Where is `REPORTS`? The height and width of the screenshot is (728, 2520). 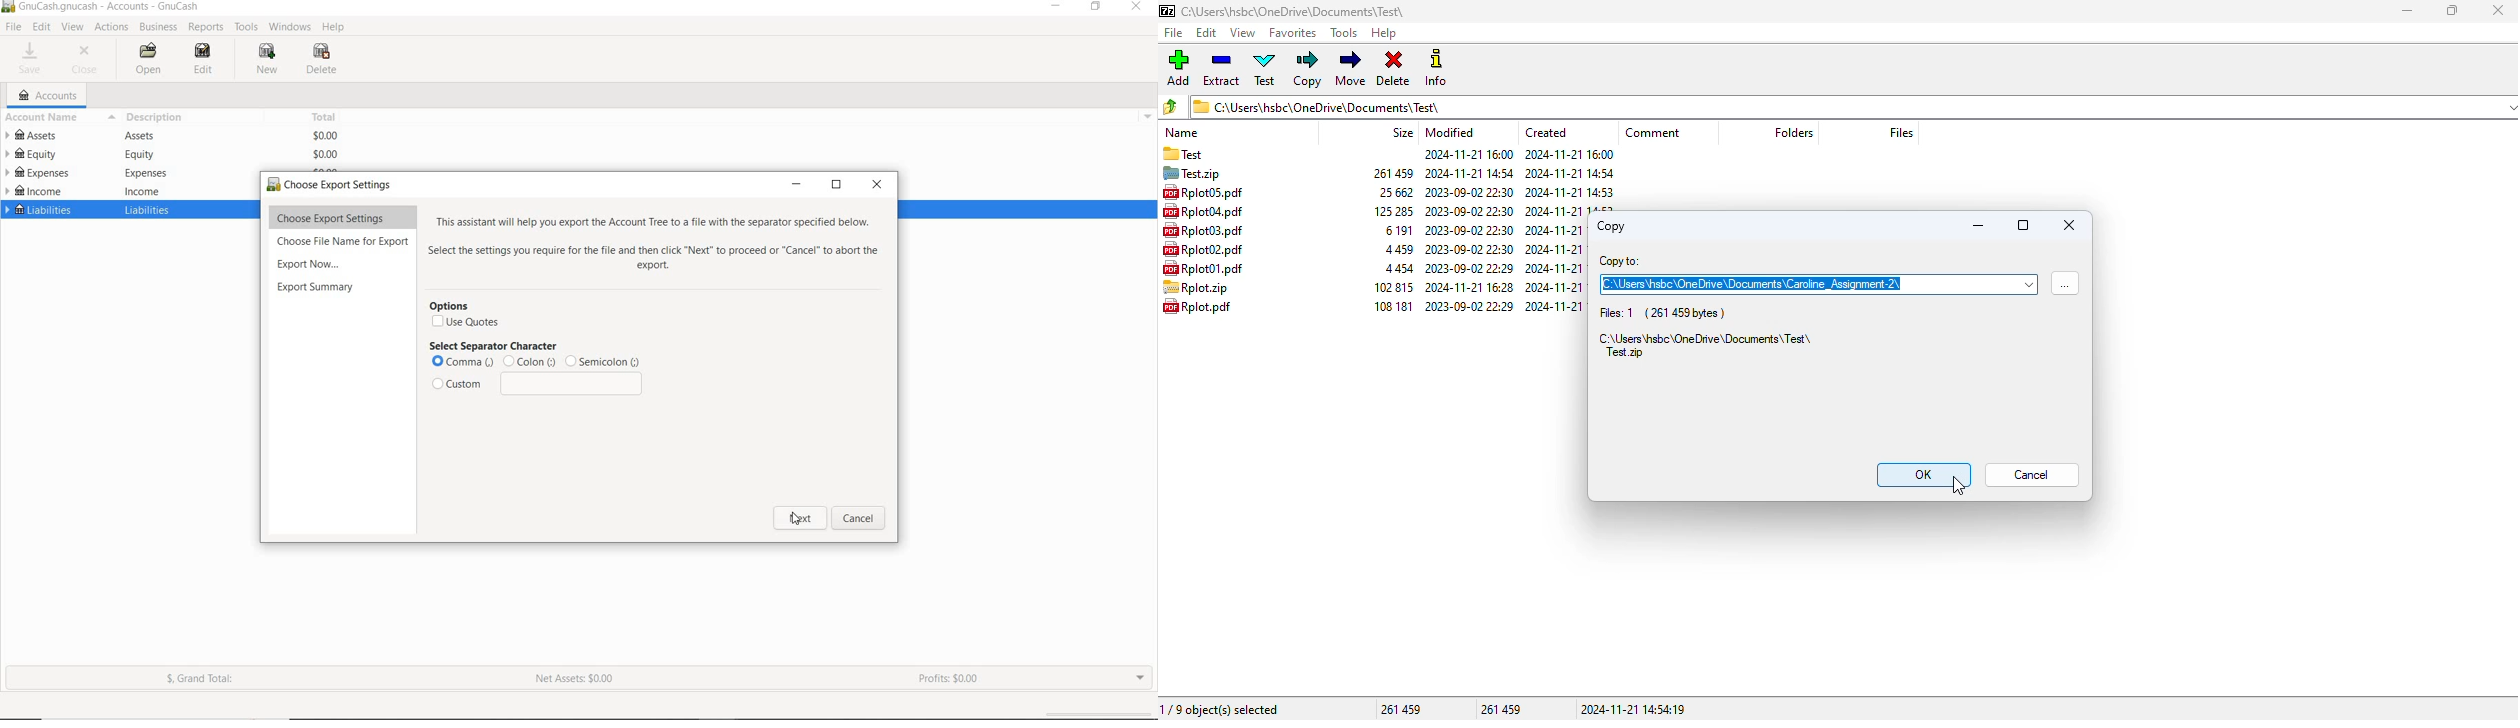 REPORTS is located at coordinates (206, 28).